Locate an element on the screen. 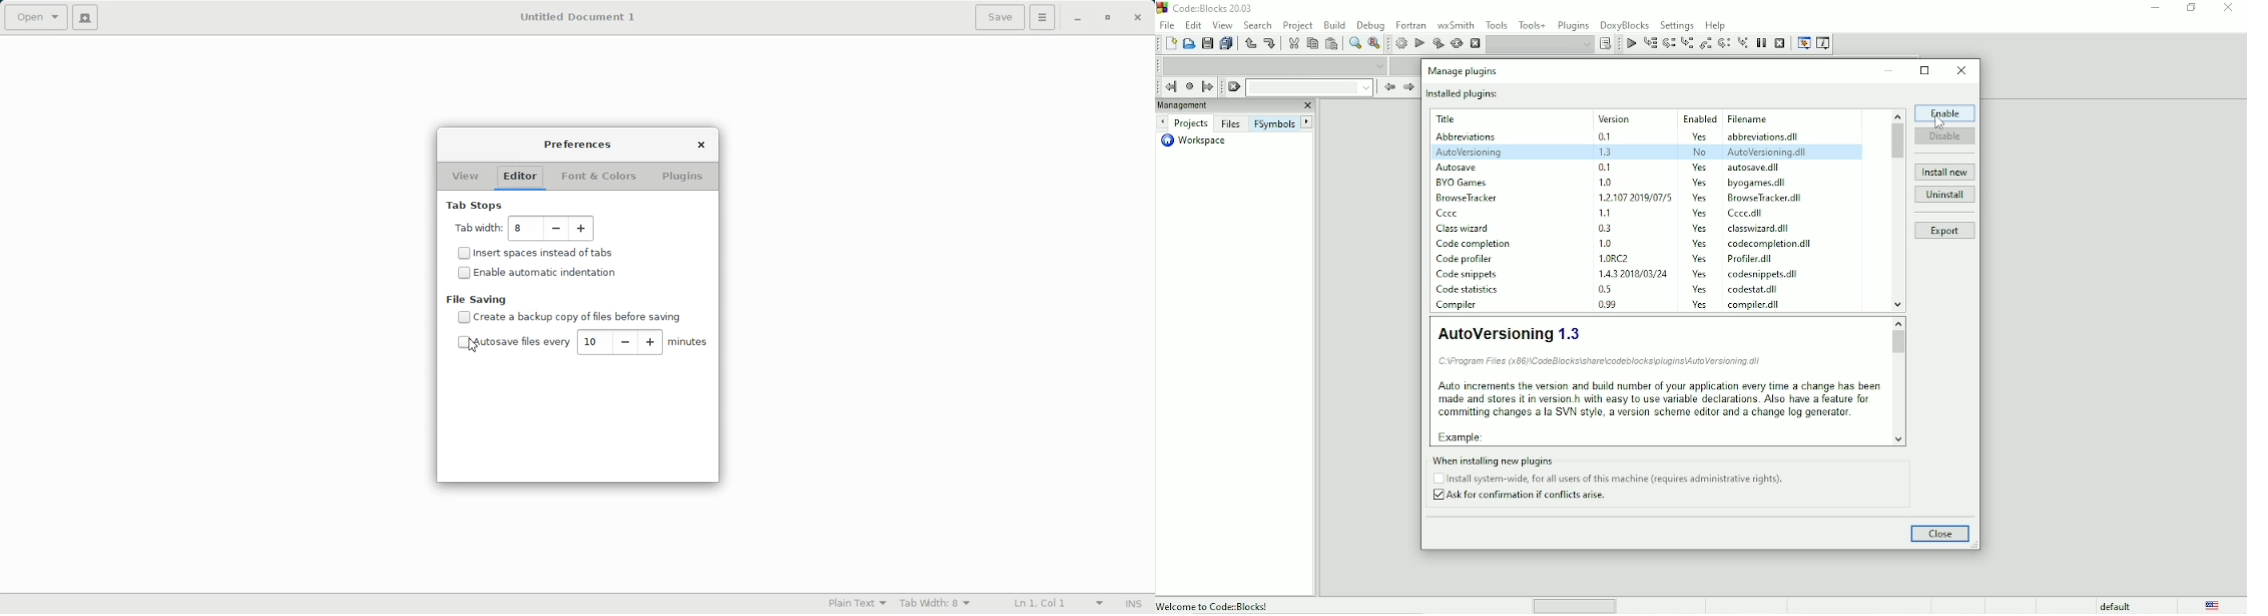  Yes is located at coordinates (1700, 214).